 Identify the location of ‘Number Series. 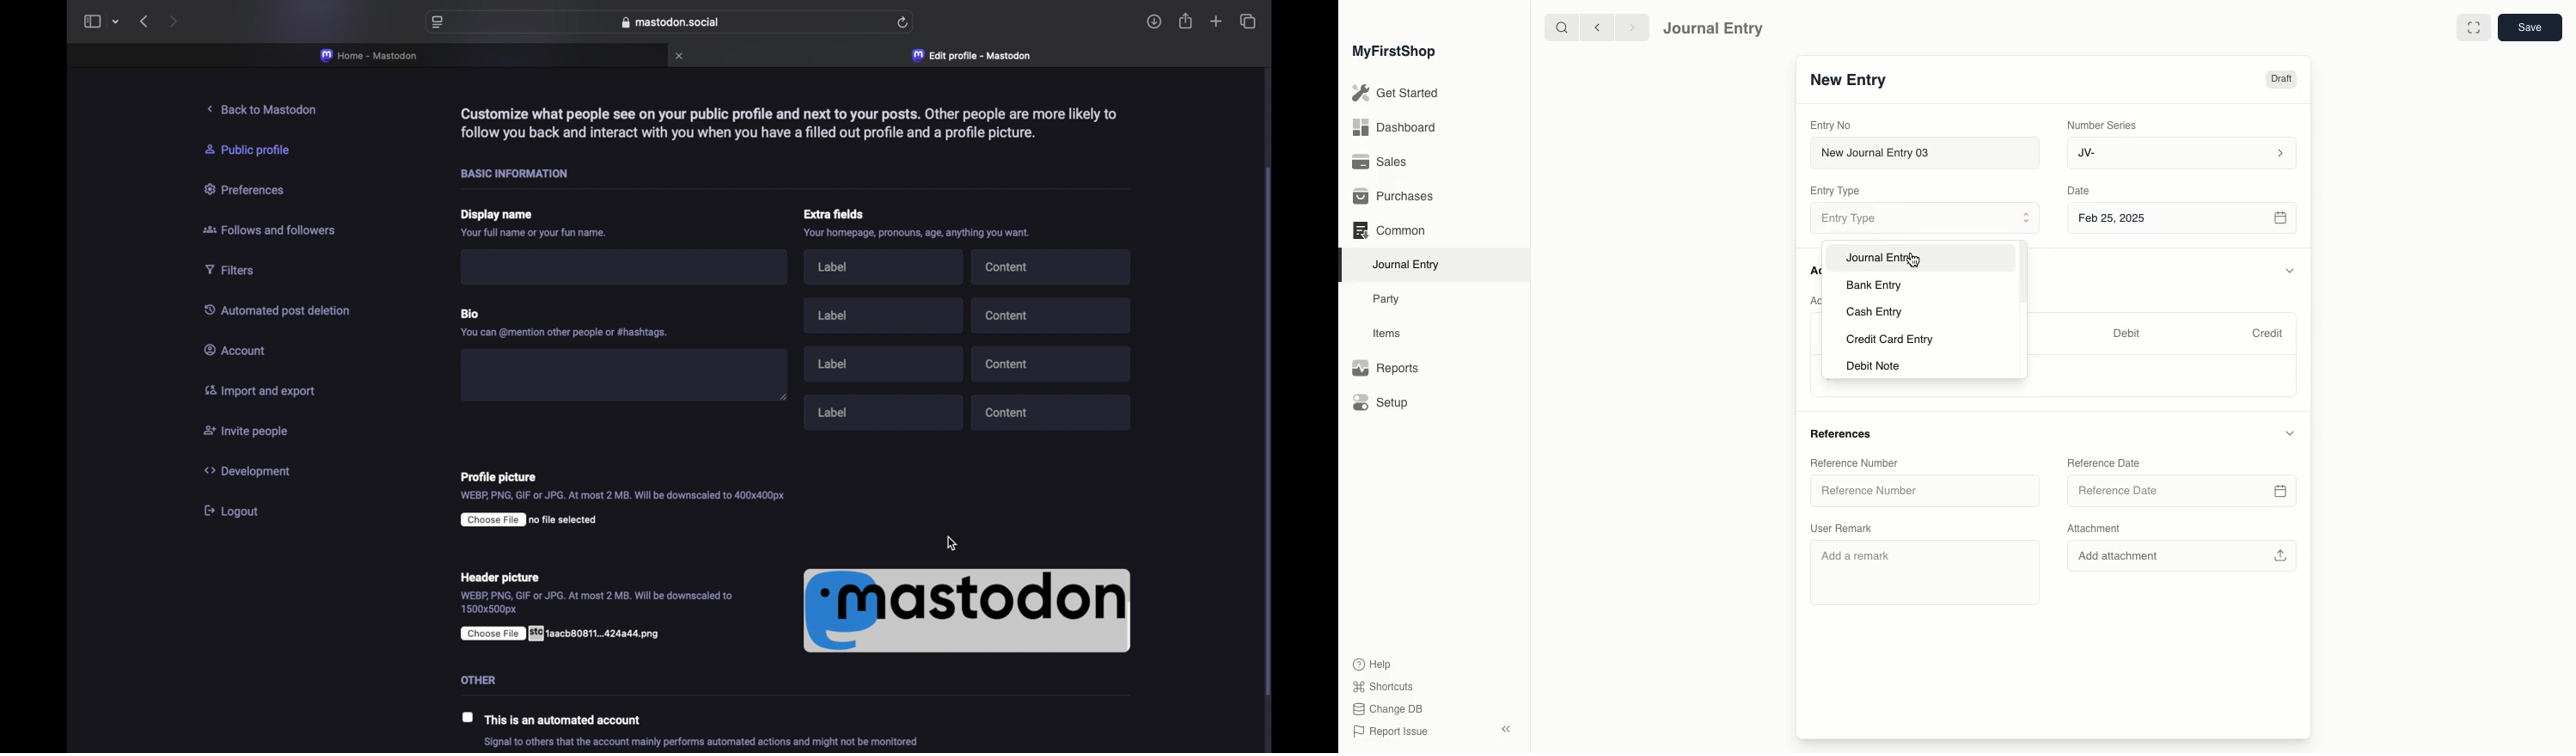
(2102, 124).